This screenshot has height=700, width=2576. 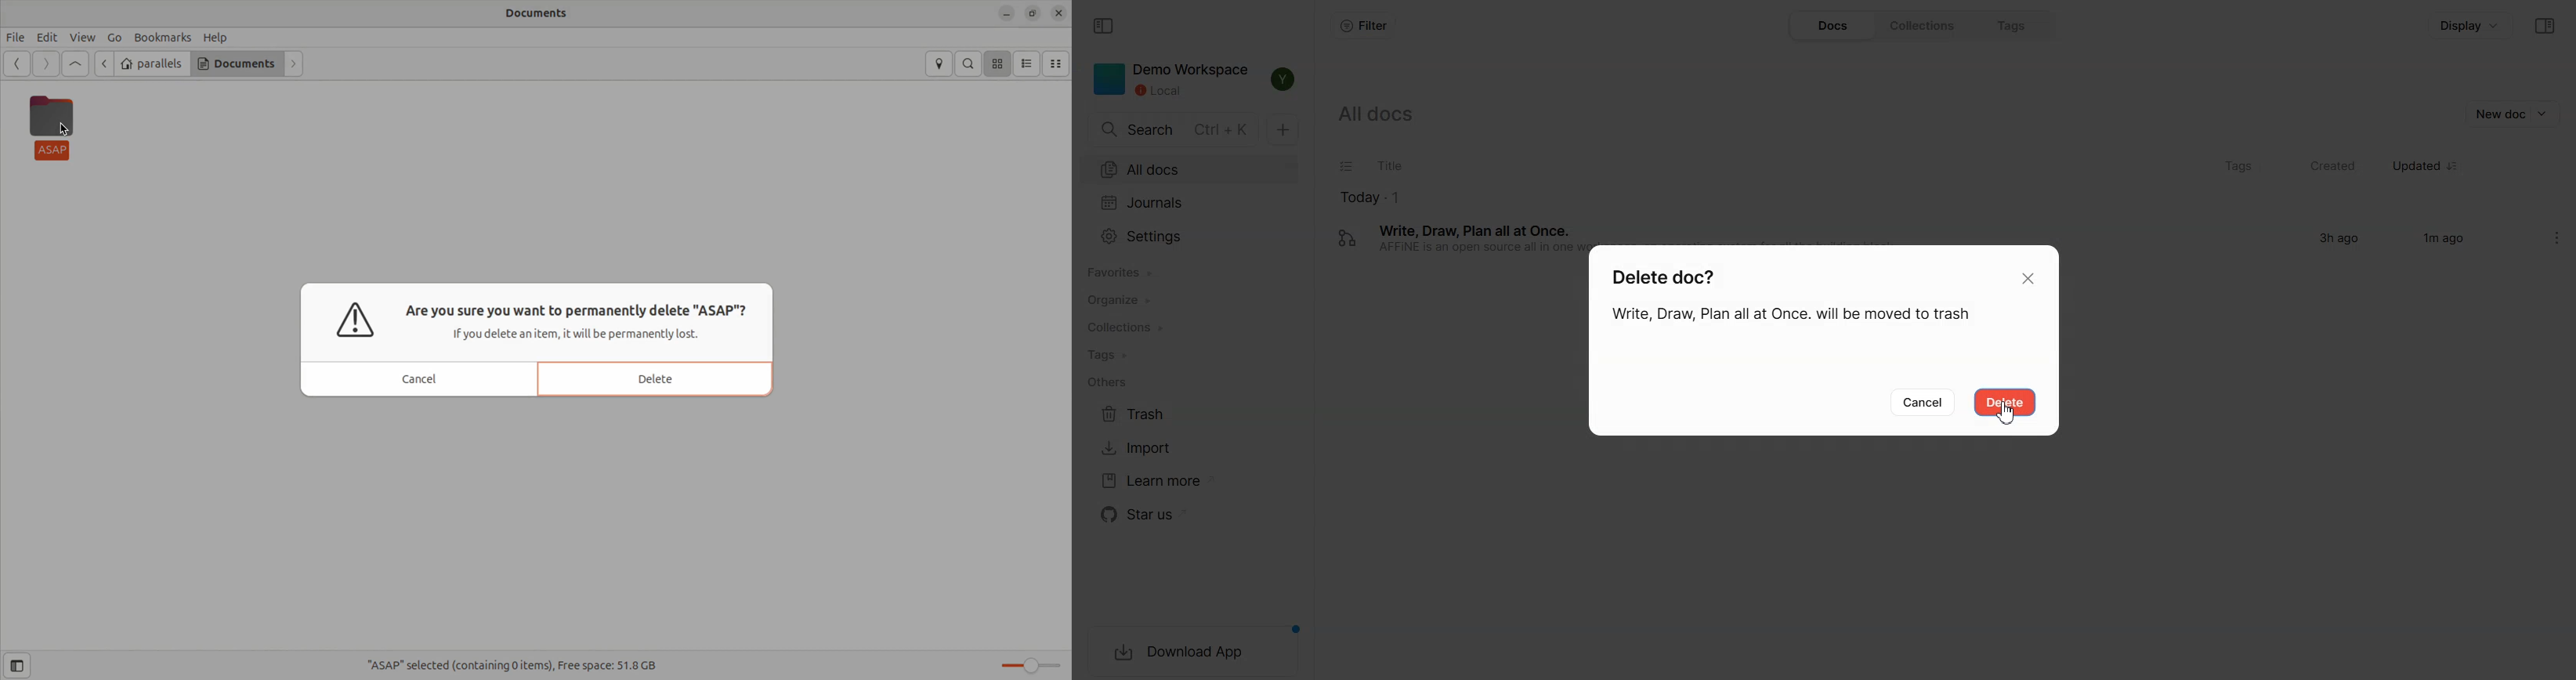 I want to click on Search, so click(x=1174, y=130).